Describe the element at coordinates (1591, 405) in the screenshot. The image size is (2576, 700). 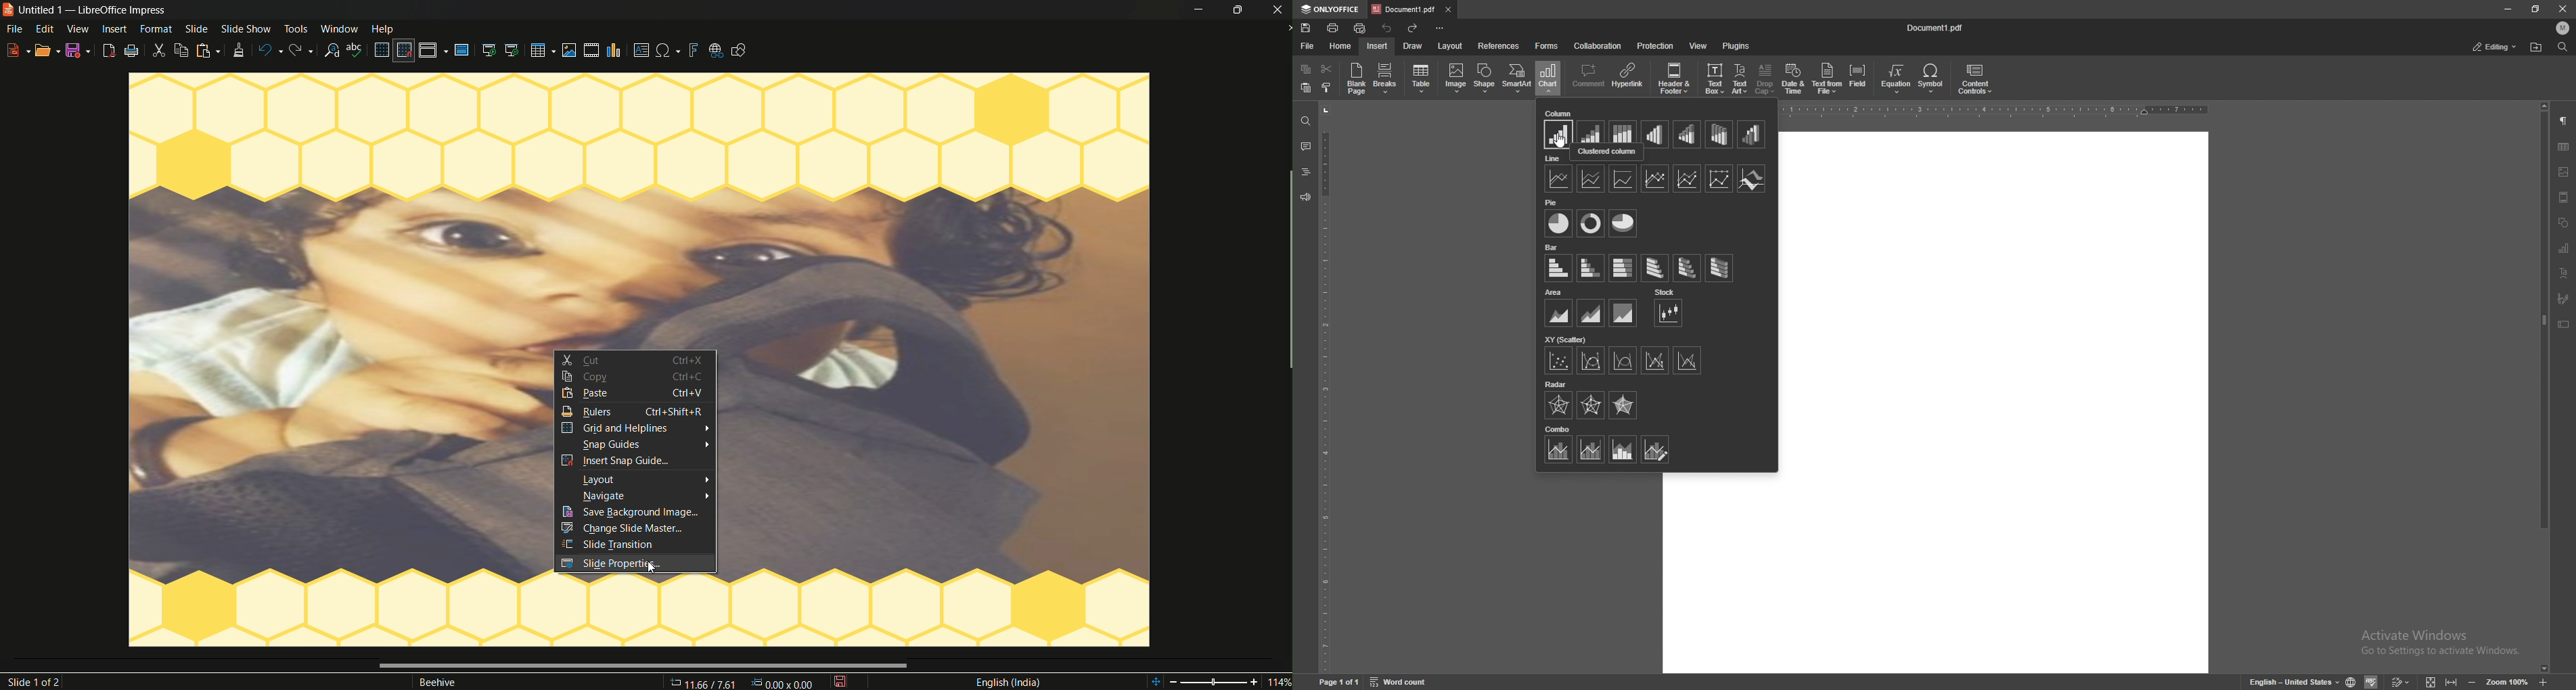
I see `radar with markers` at that location.